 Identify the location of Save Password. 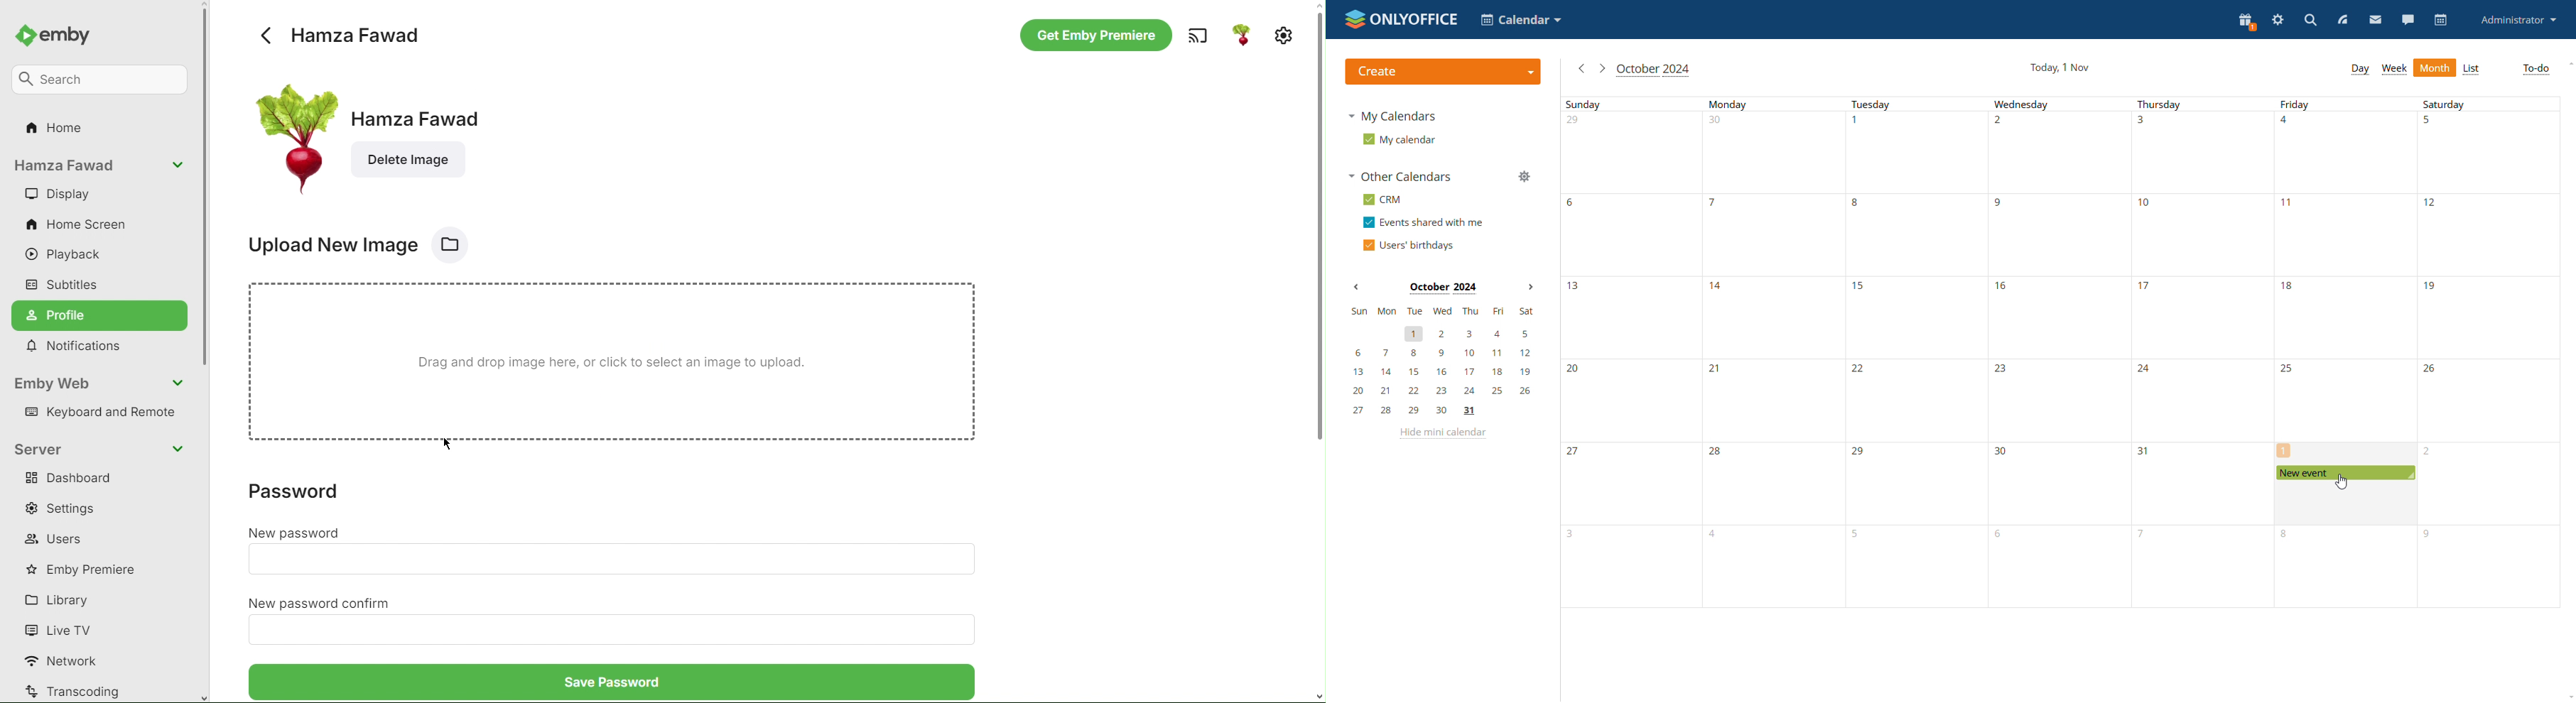
(607, 687).